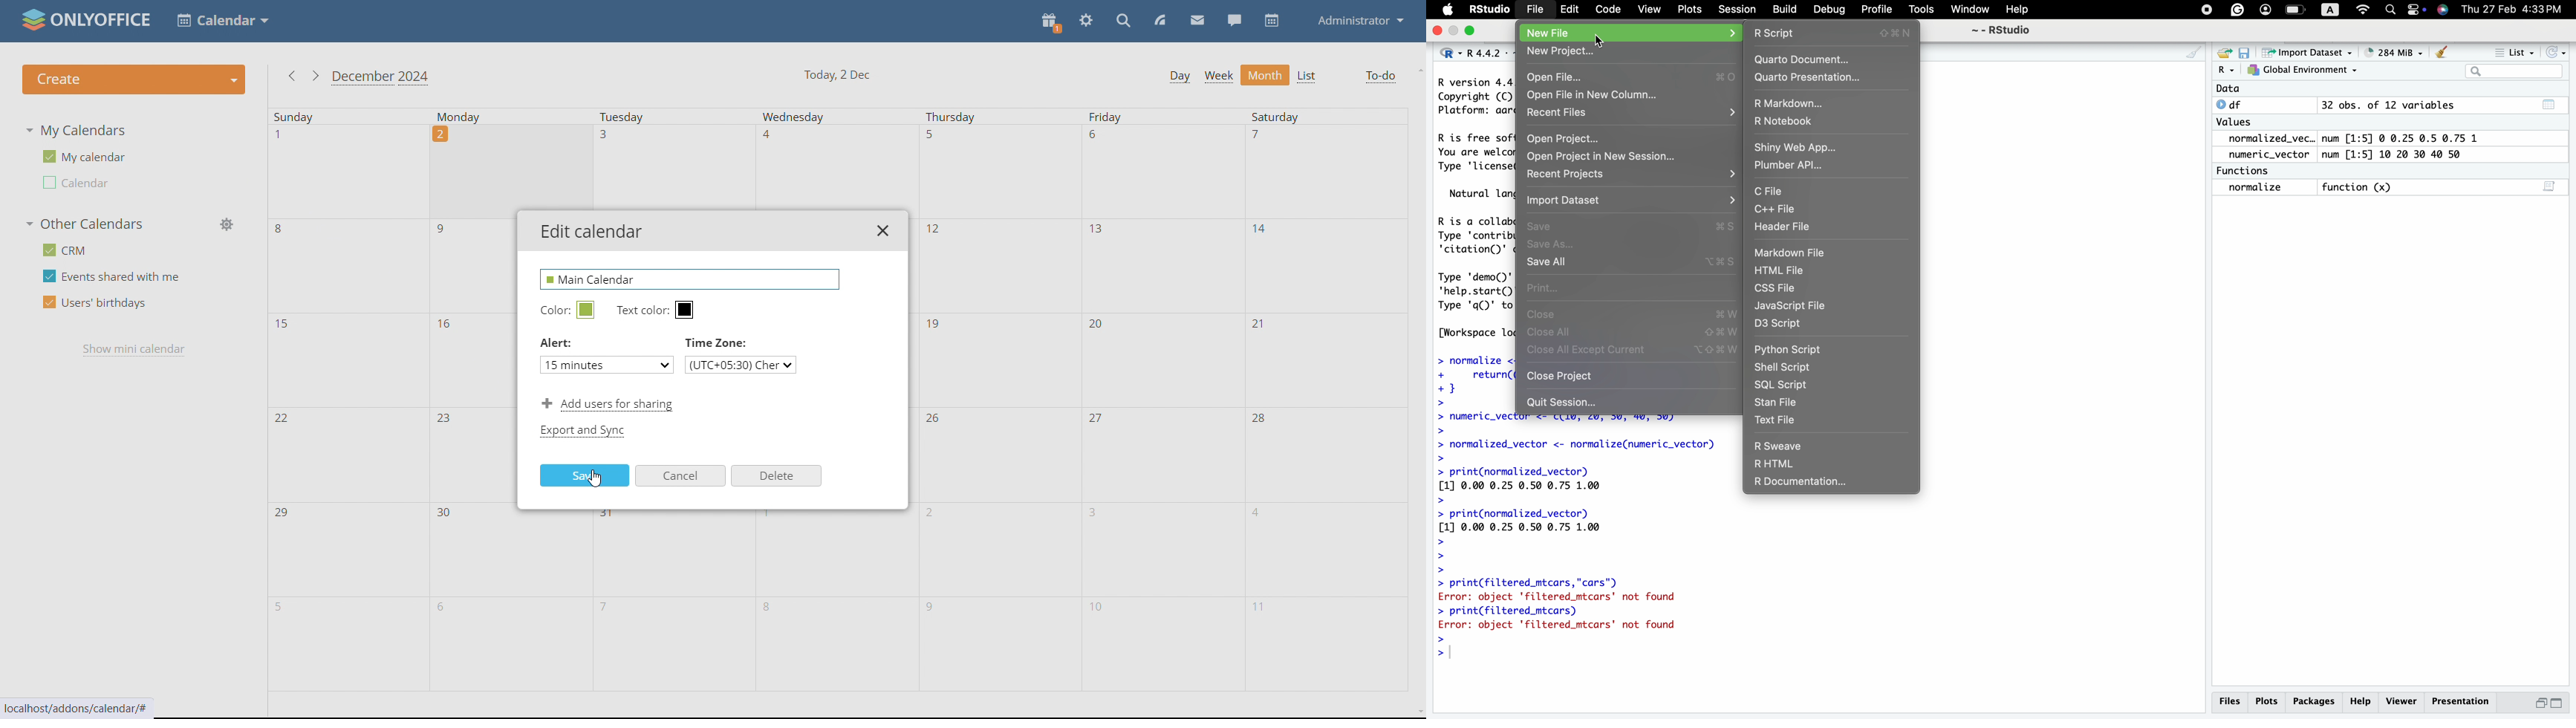 This screenshot has width=2576, height=728. I want to click on Close All, so click(1631, 332).